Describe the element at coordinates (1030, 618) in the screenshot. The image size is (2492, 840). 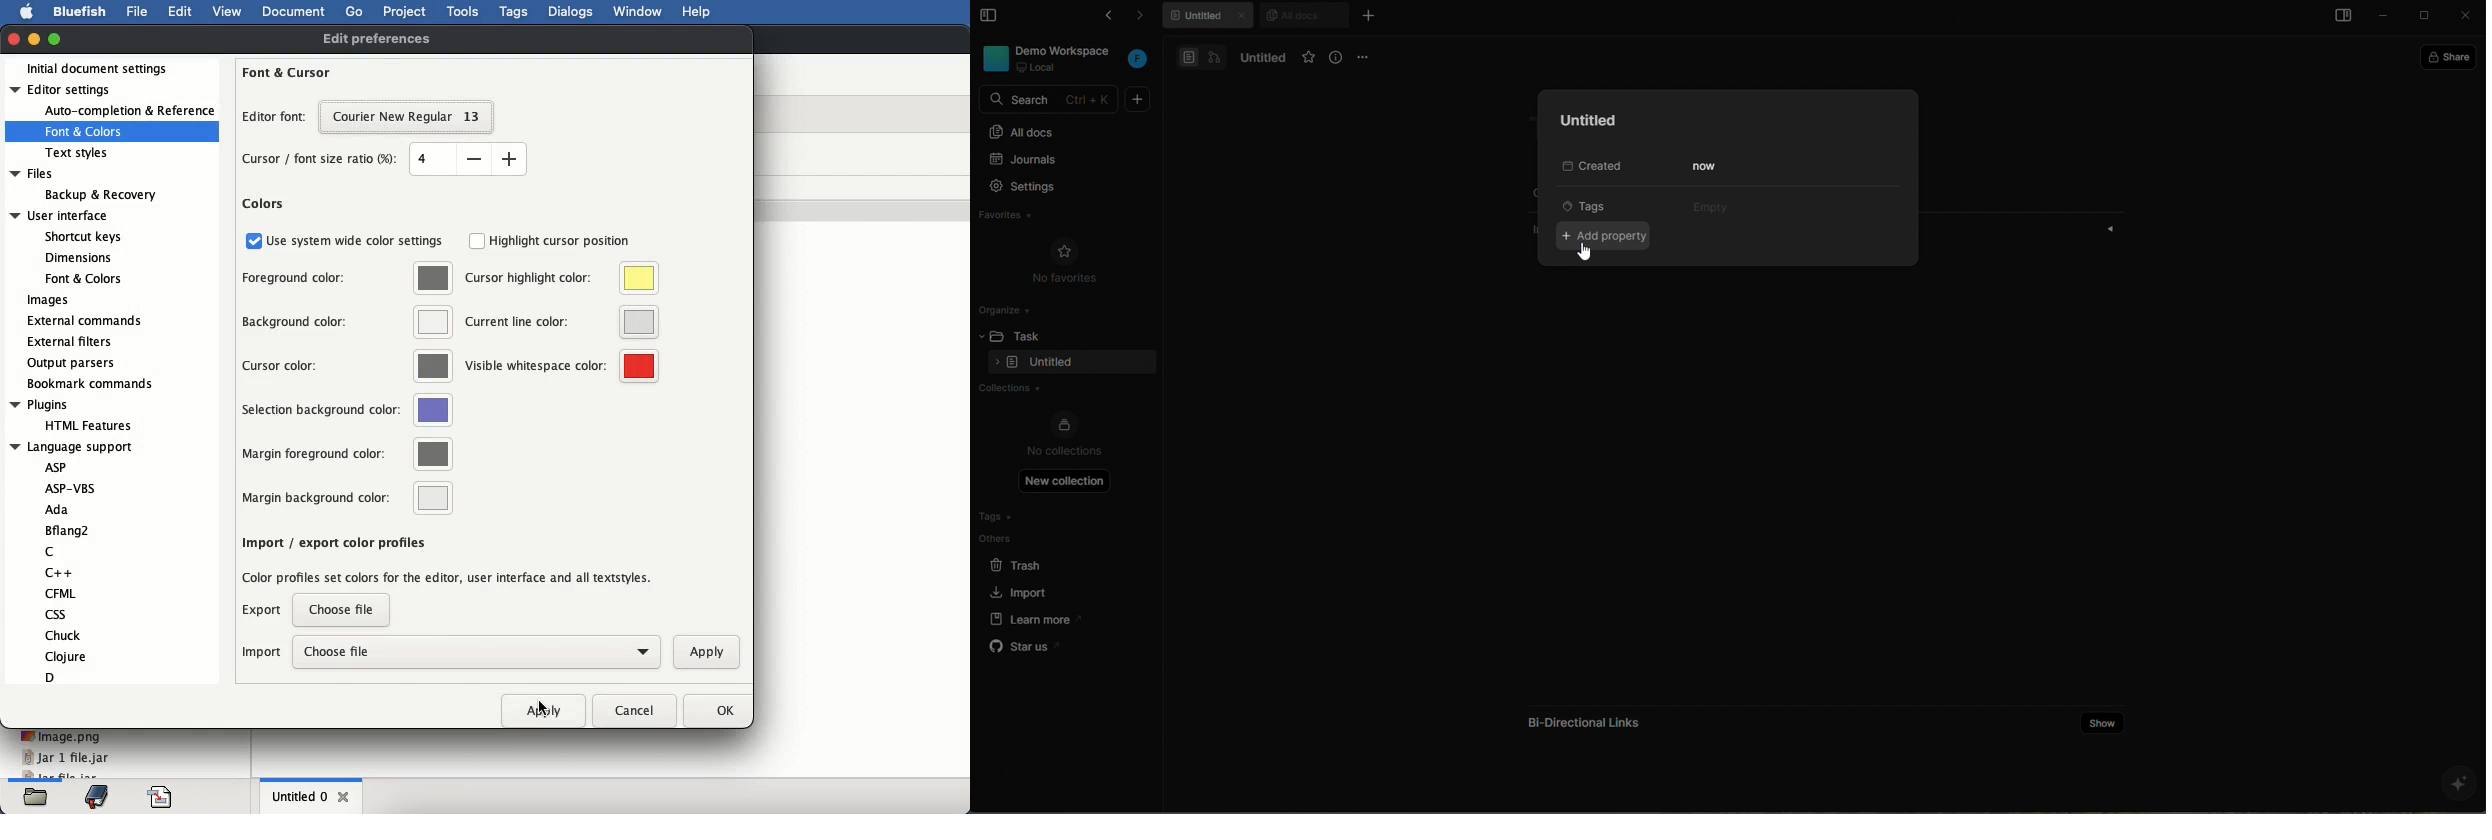
I see `learn more ` at that location.